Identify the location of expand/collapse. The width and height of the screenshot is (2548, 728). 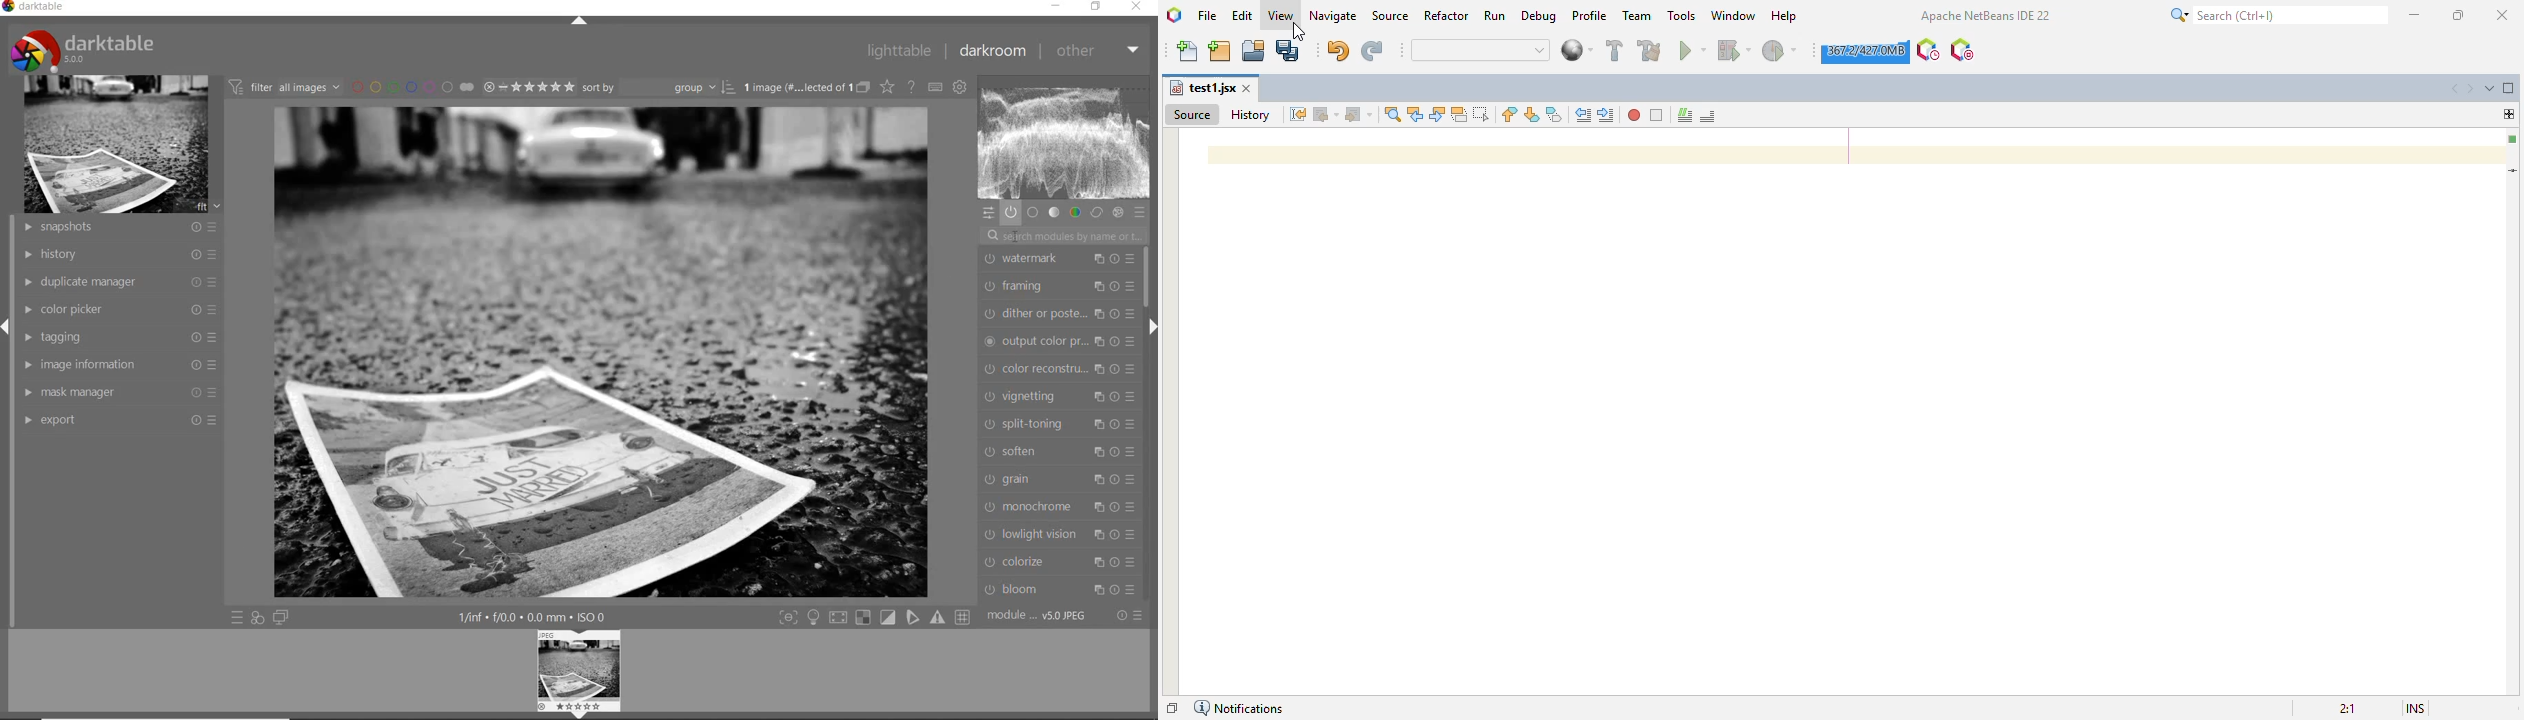
(7, 328).